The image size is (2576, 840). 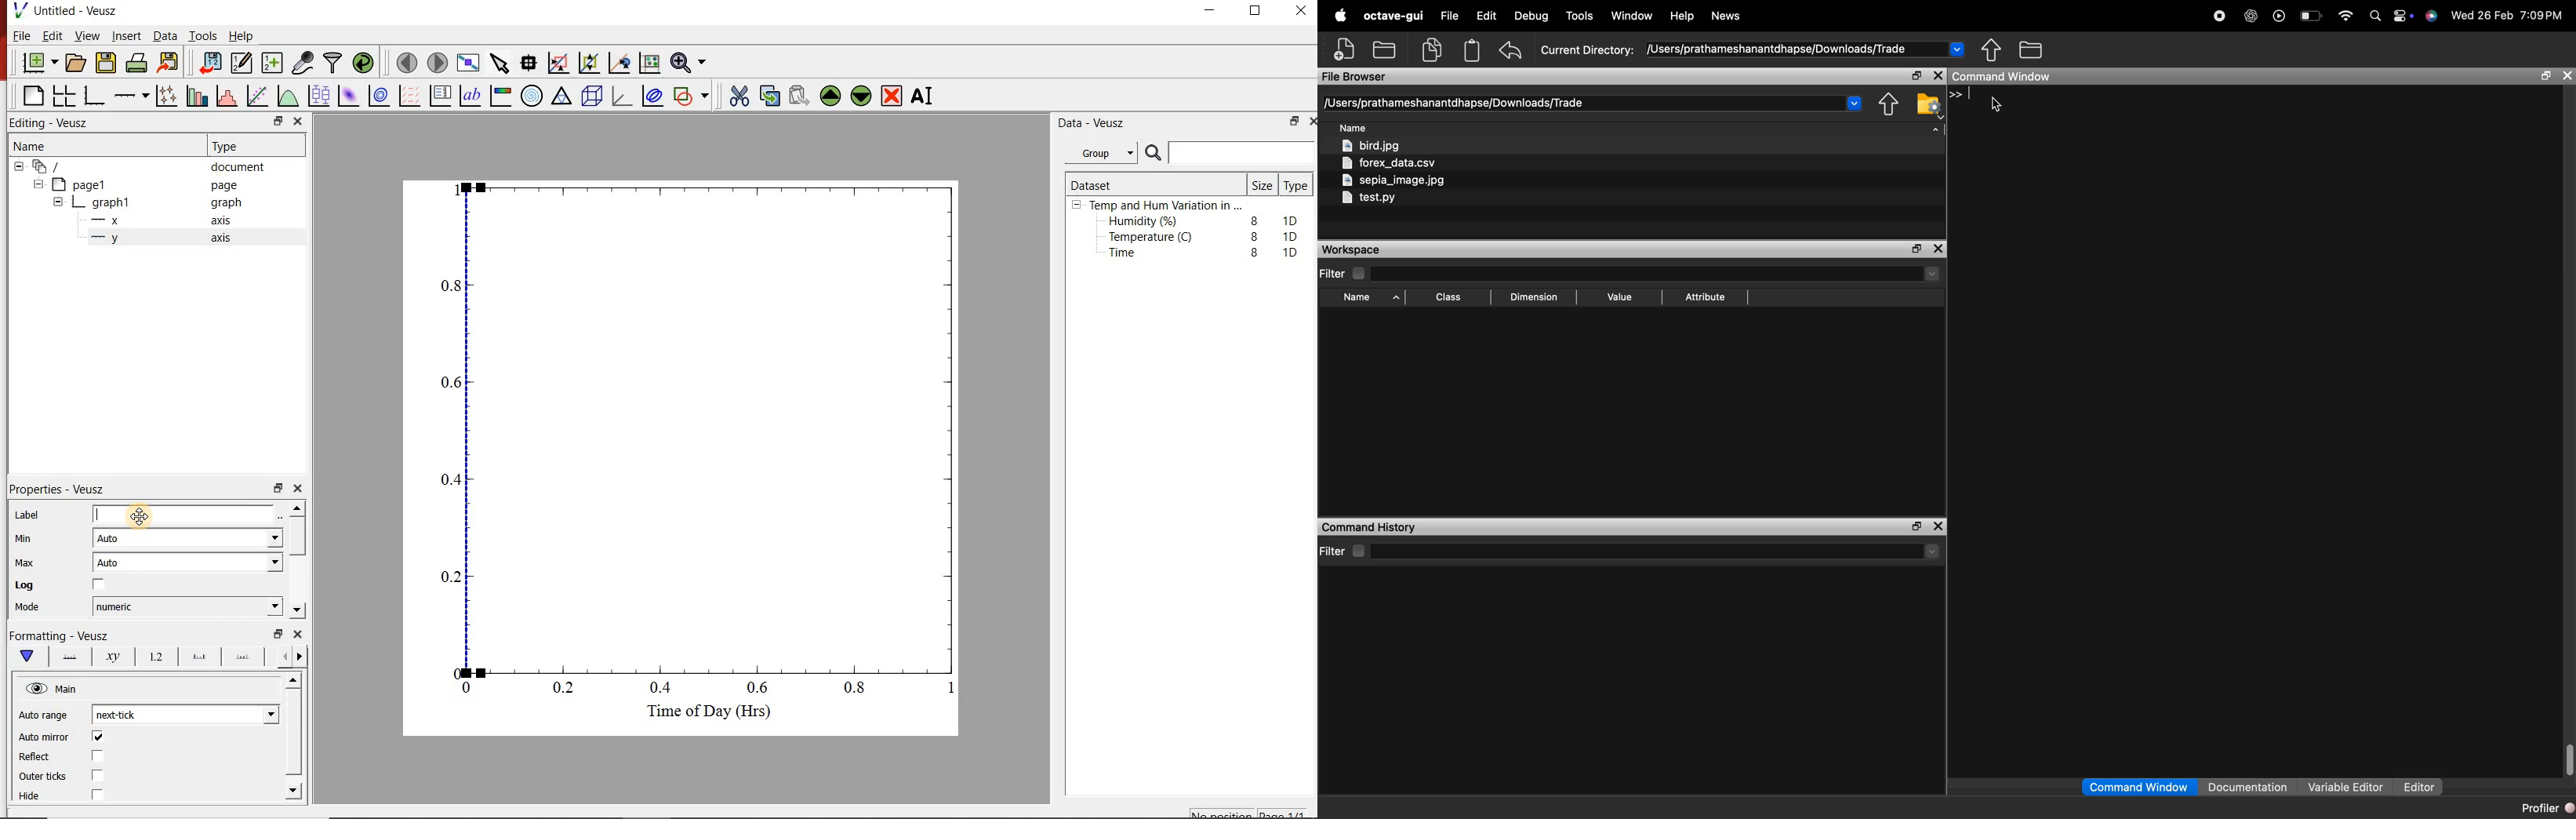 I want to click on go forward, so click(x=303, y=657).